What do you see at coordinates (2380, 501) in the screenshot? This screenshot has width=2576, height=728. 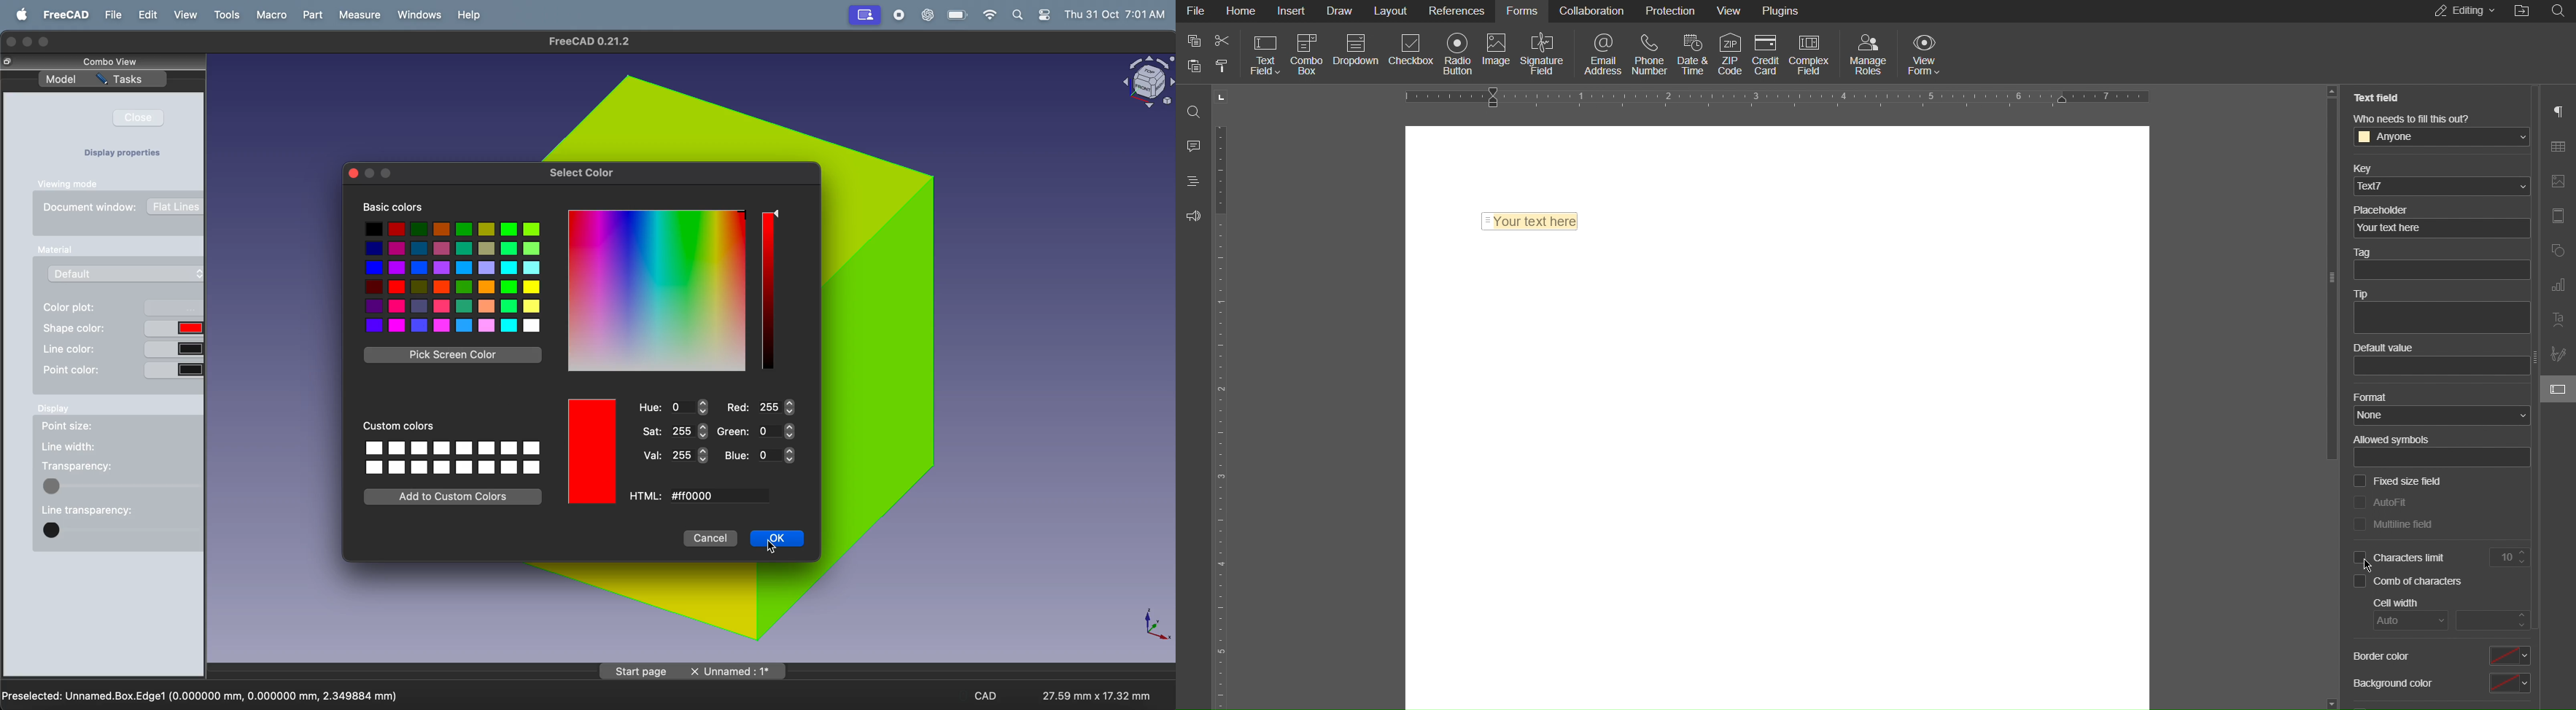 I see `AutoFit` at bounding box center [2380, 501].